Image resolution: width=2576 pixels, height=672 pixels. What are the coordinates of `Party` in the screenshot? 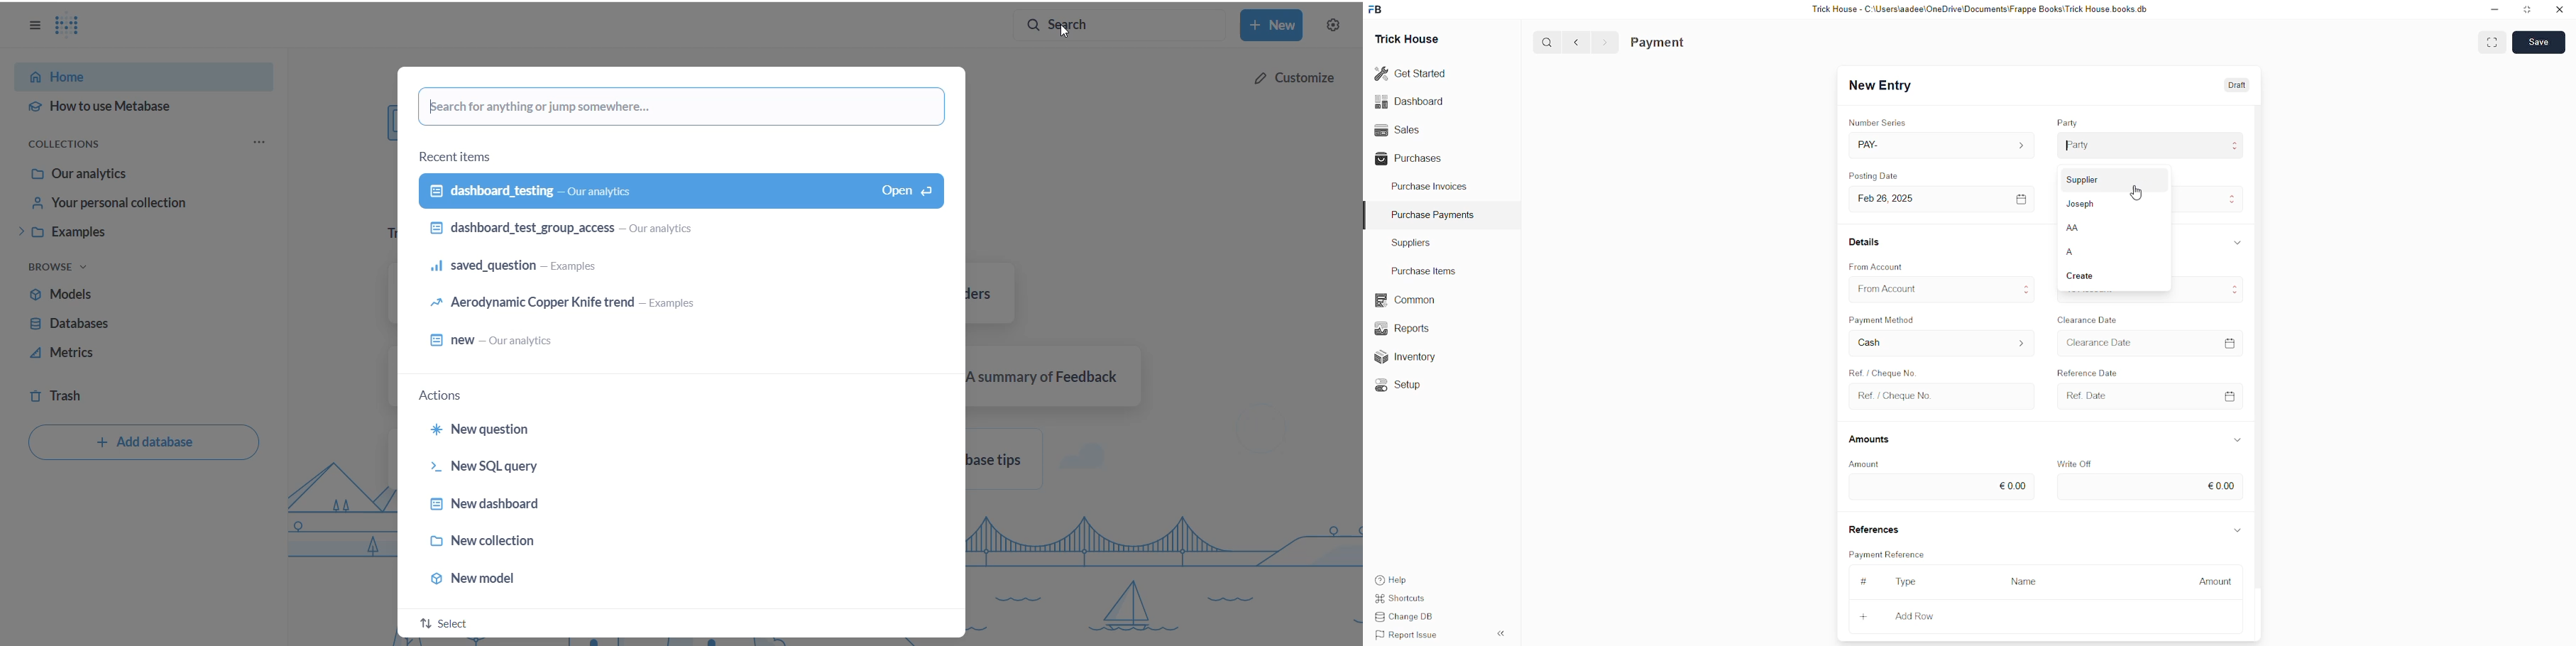 It's located at (2150, 146).